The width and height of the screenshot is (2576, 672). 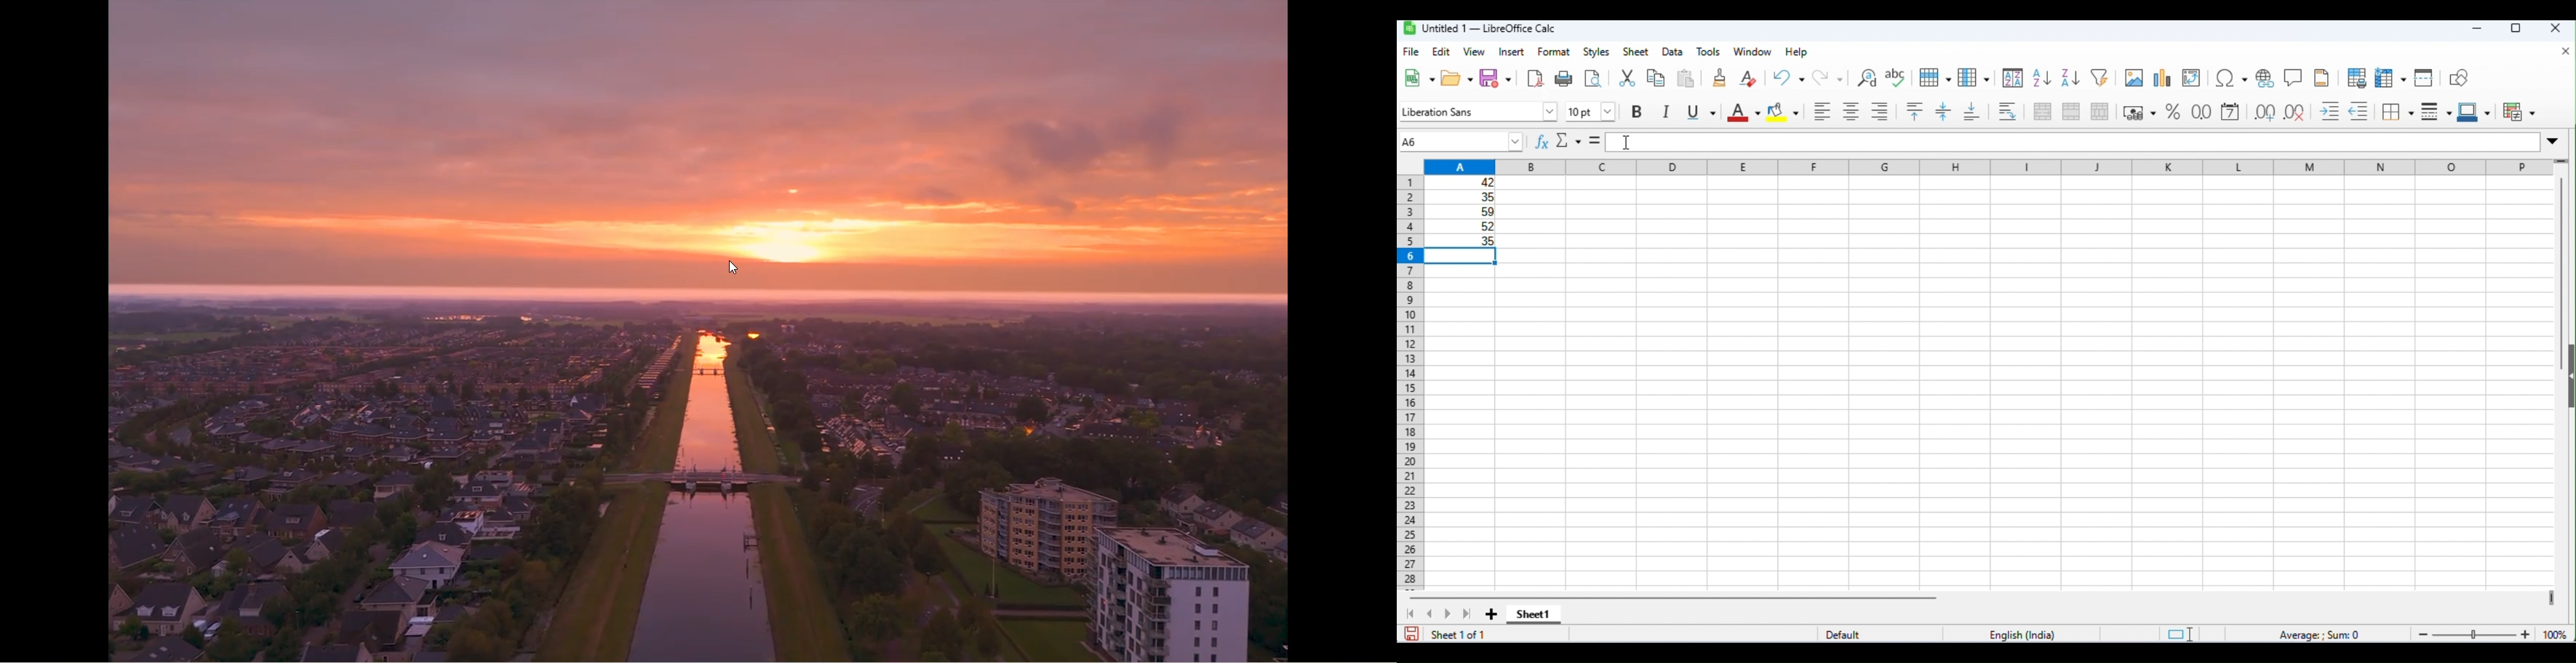 What do you see at coordinates (1456, 79) in the screenshot?
I see `open` at bounding box center [1456, 79].